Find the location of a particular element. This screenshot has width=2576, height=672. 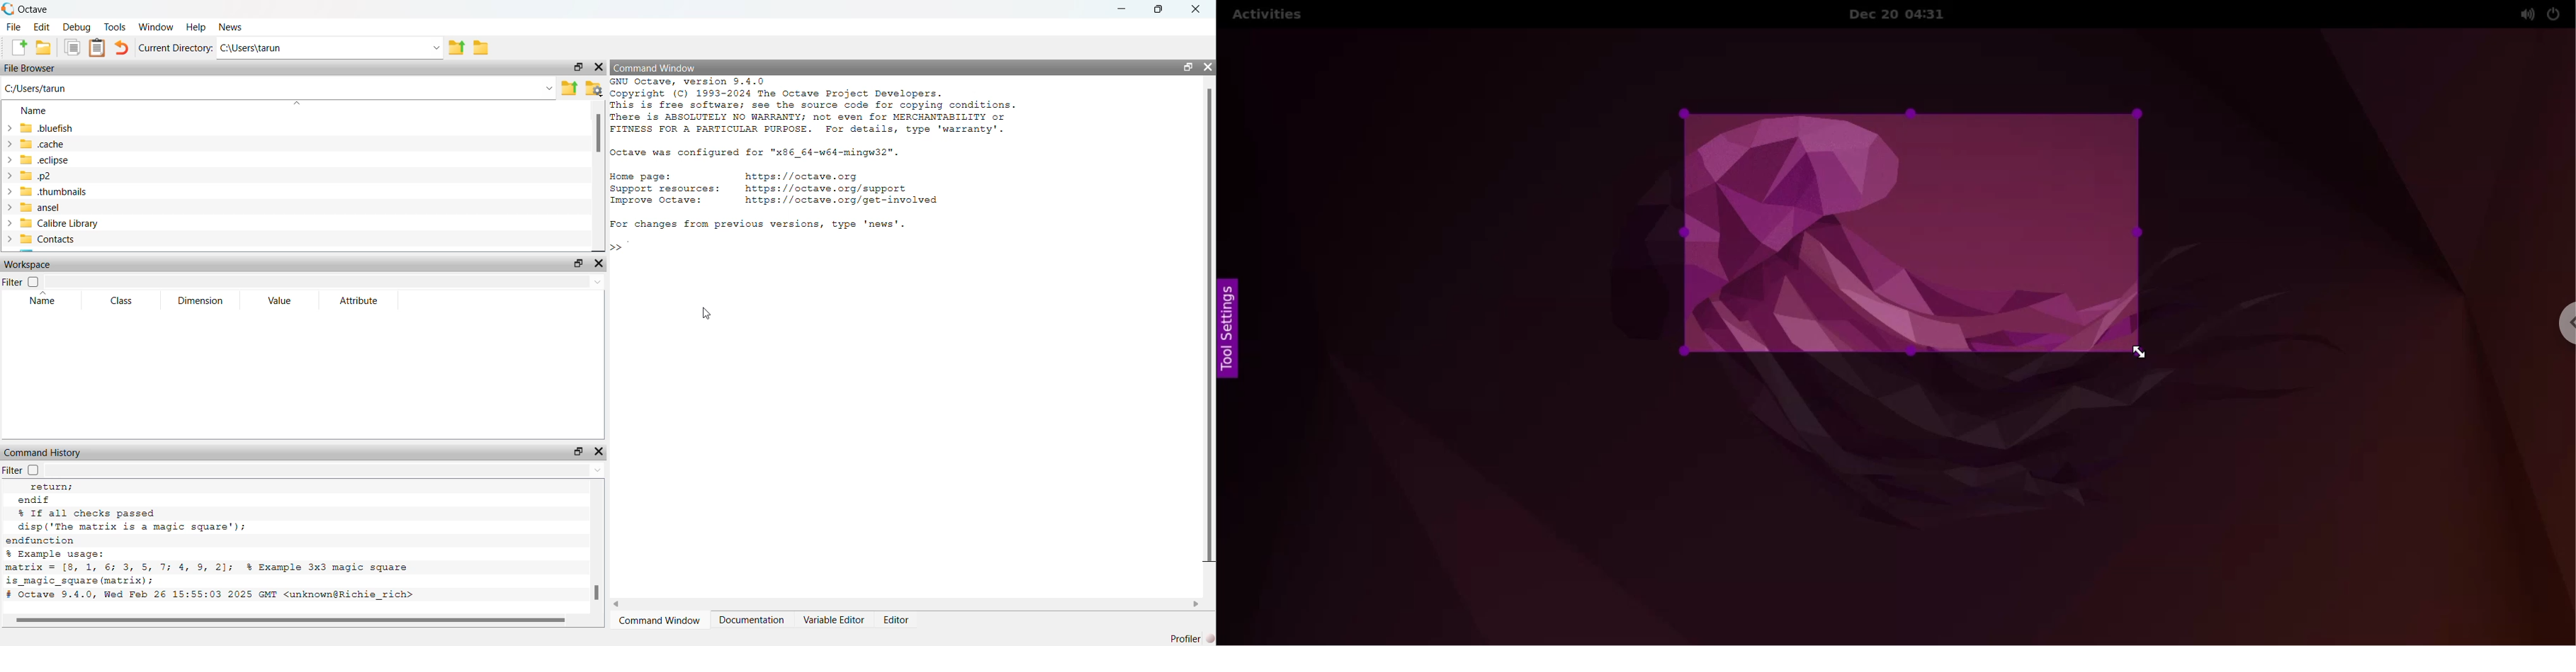

Variable Editor is located at coordinates (834, 620).